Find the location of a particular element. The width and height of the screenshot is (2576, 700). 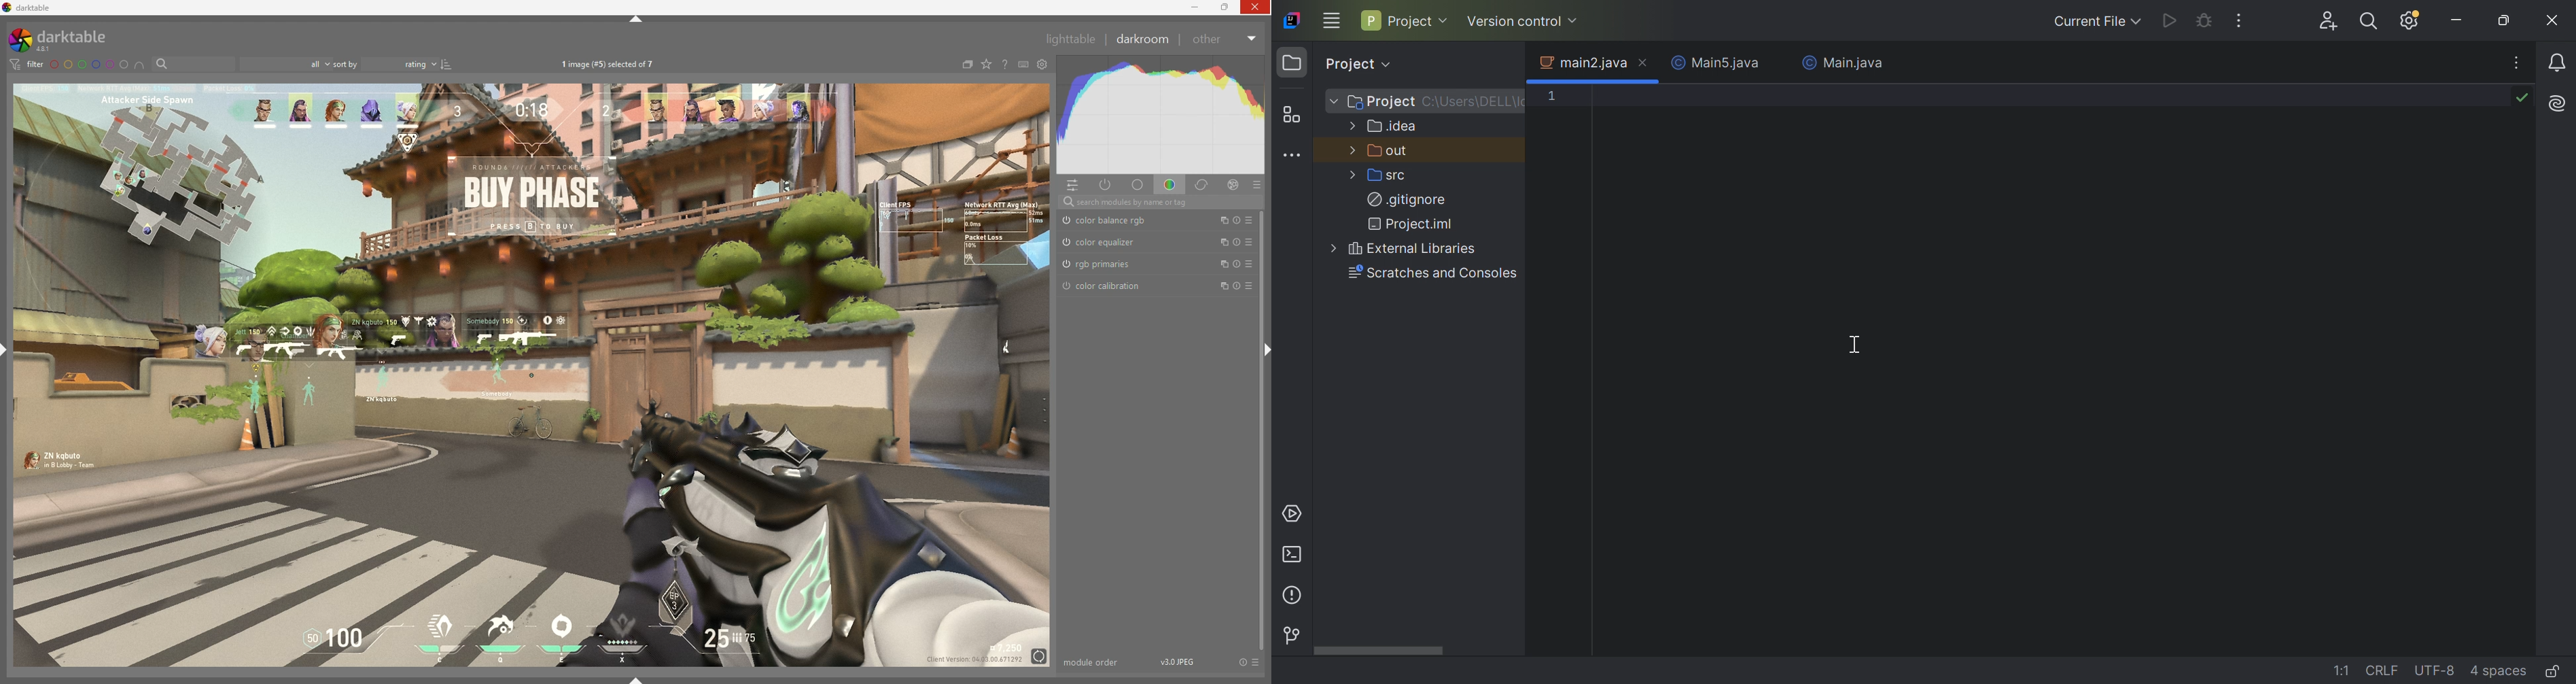

multiple instances action is located at coordinates (1221, 221).